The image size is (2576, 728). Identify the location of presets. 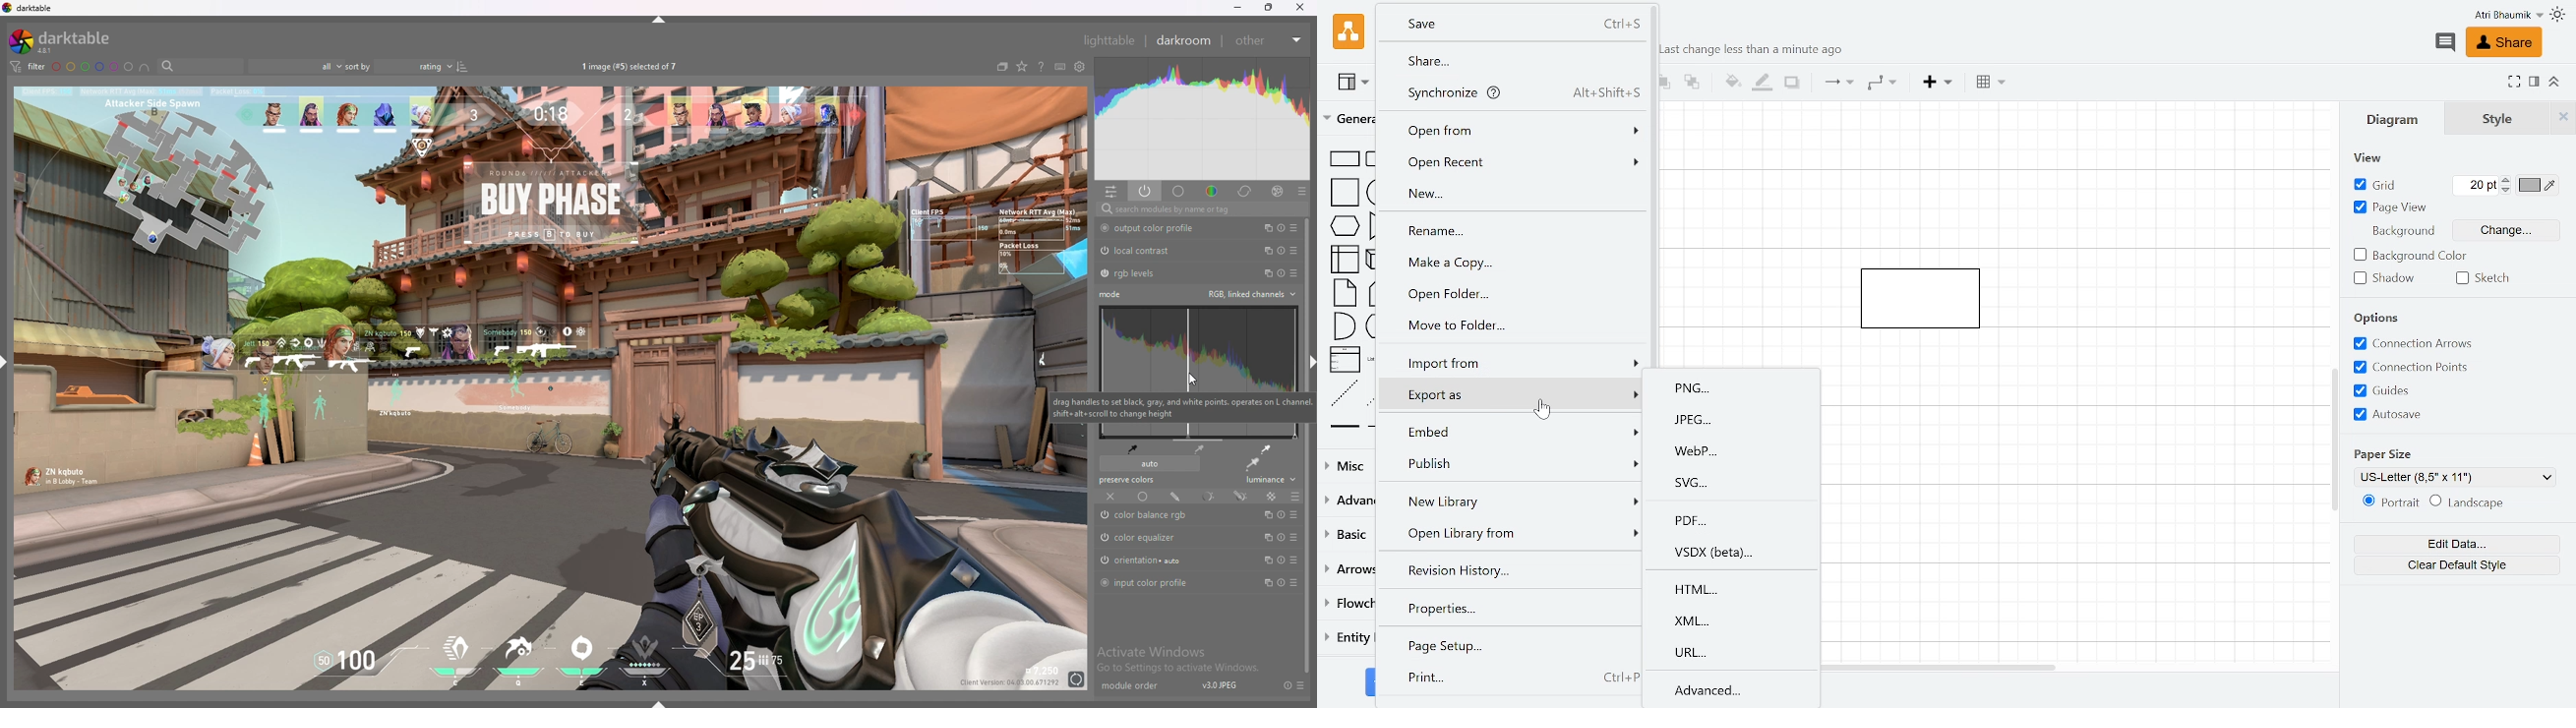
(1294, 228).